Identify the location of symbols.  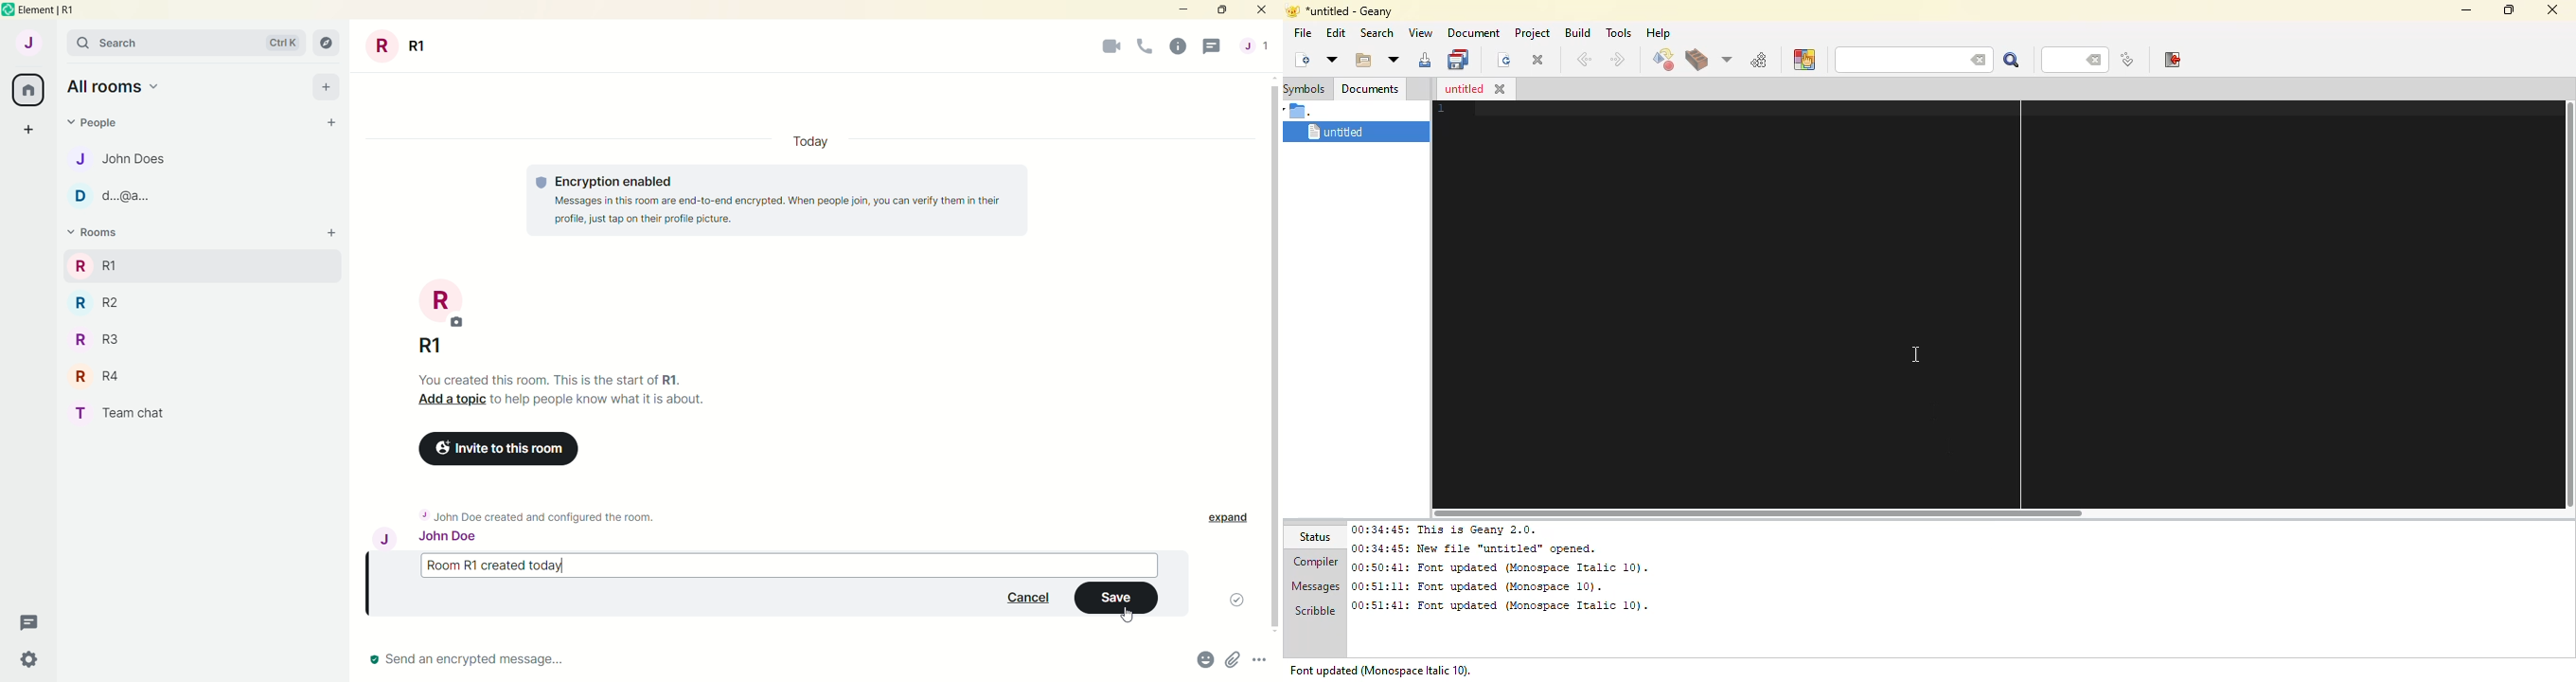
(1306, 88).